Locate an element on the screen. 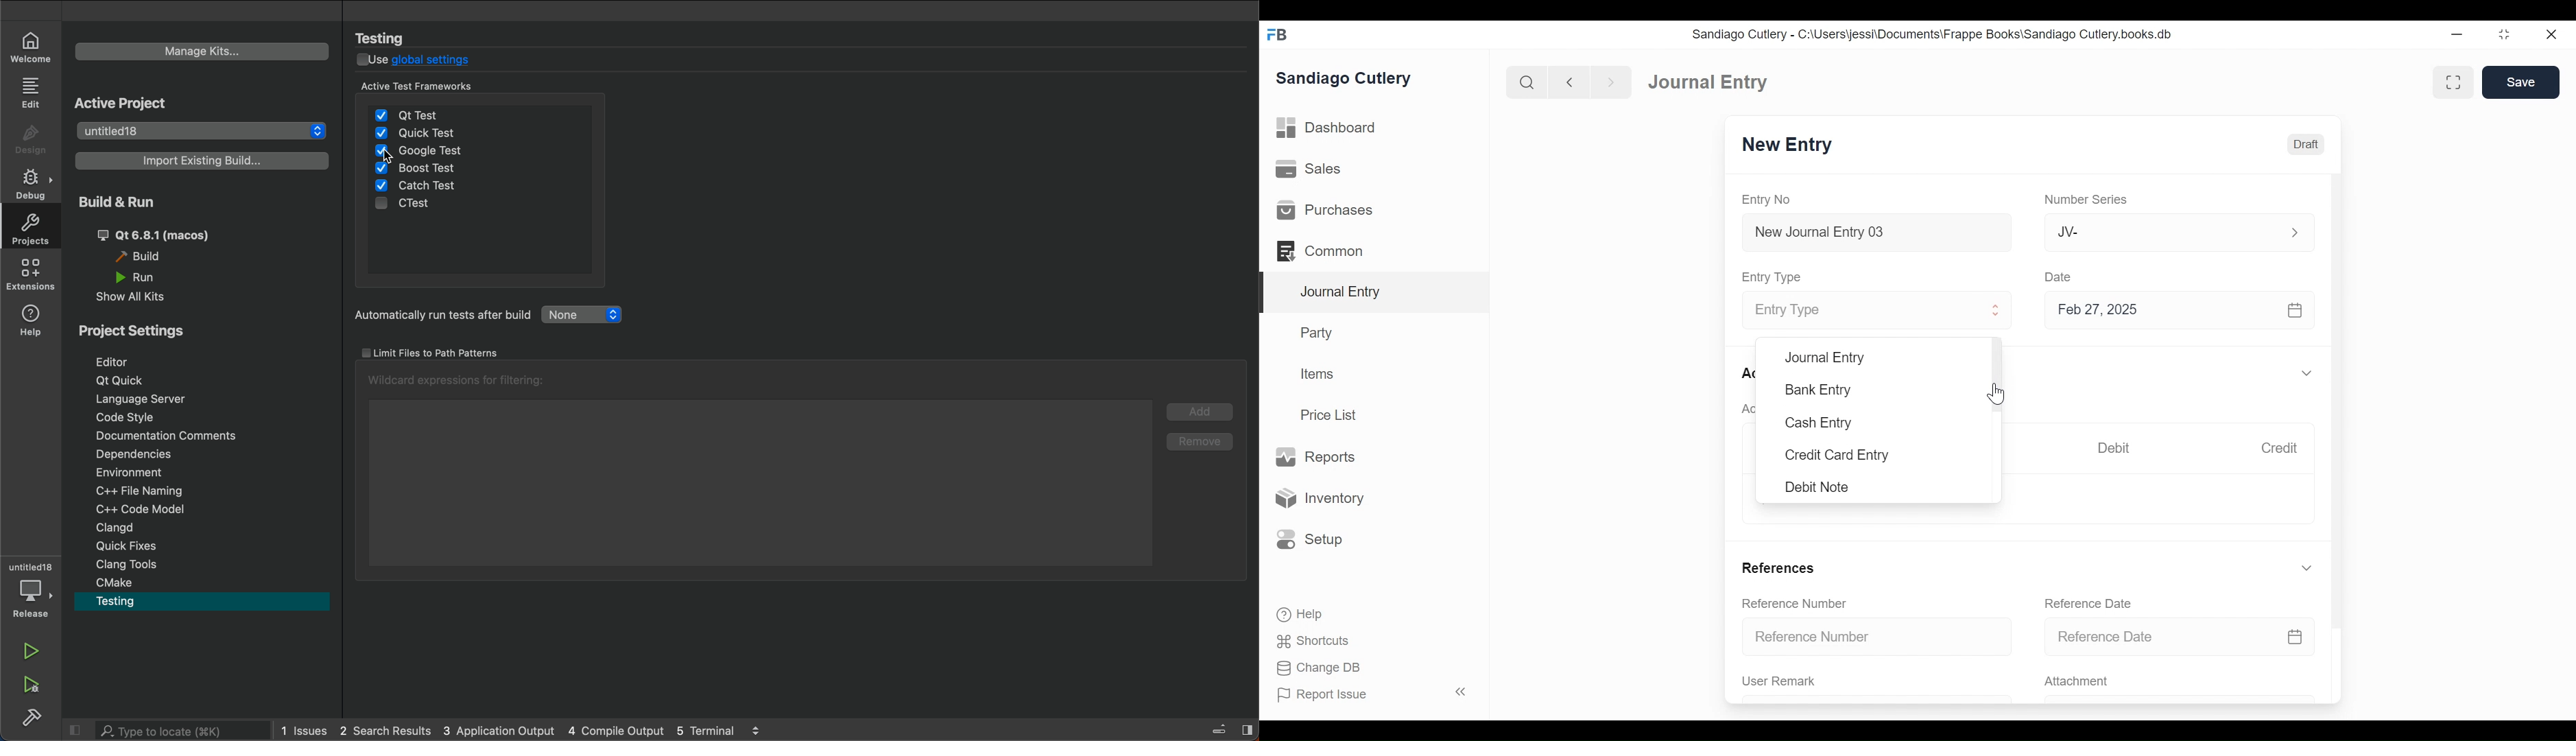 This screenshot has width=2576, height=756. Draft is located at coordinates (2304, 145).